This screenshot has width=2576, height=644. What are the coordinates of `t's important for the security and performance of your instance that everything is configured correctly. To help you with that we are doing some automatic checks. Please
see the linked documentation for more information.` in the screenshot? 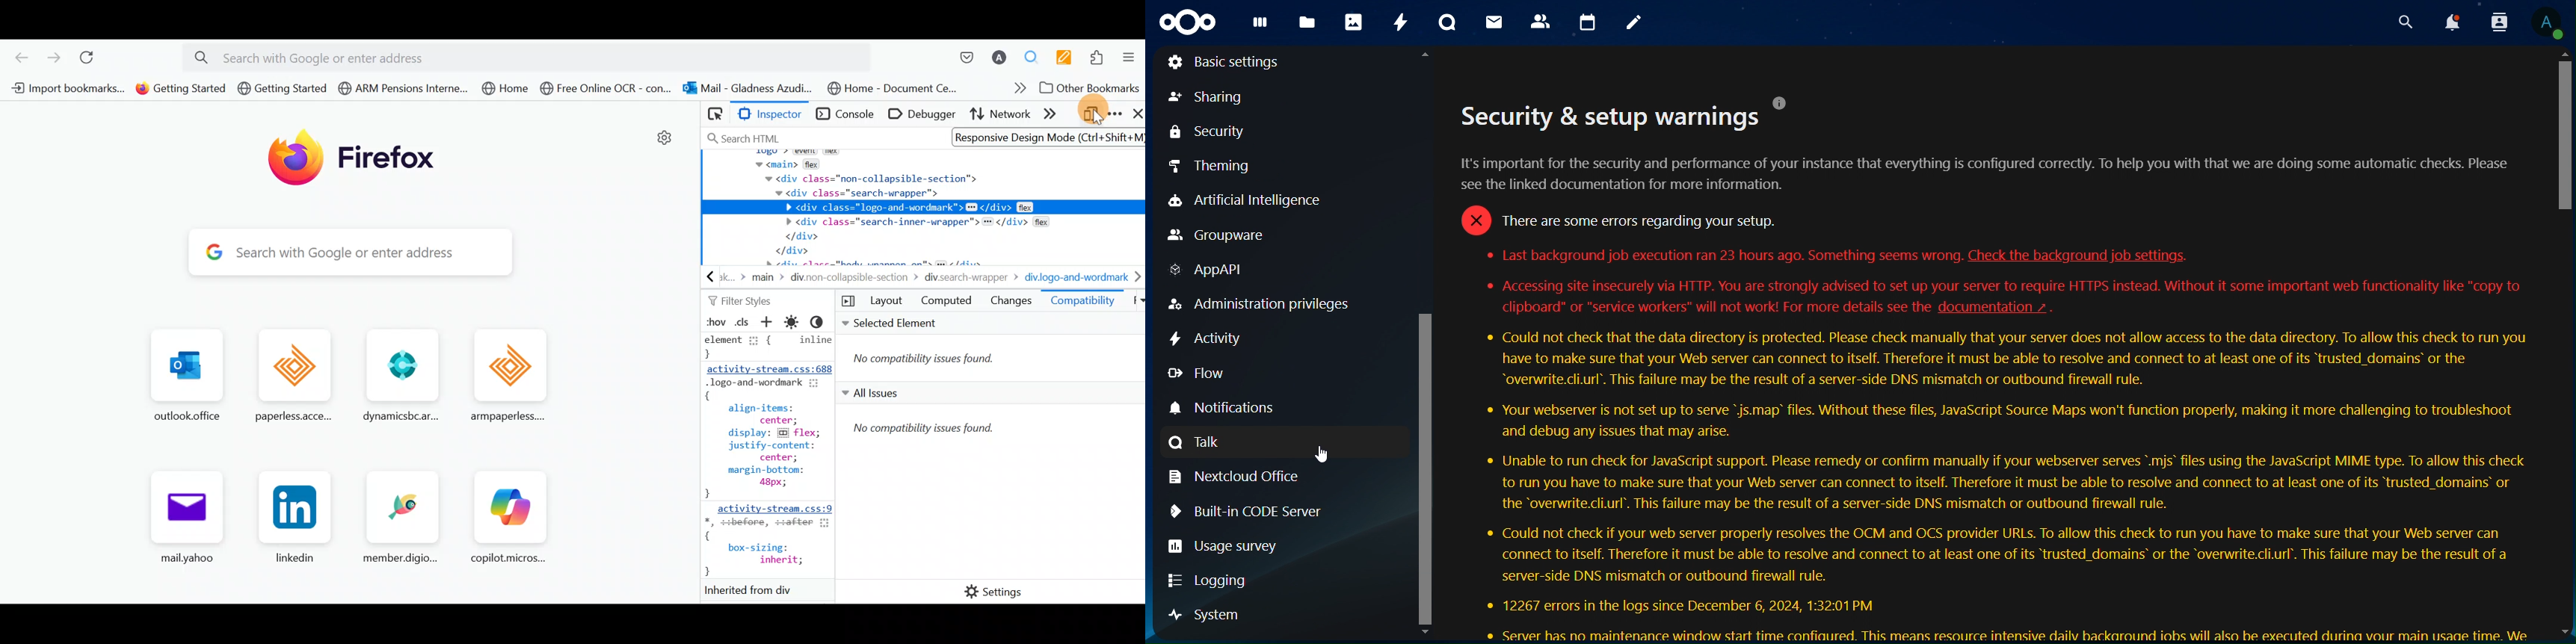 It's located at (1992, 174).